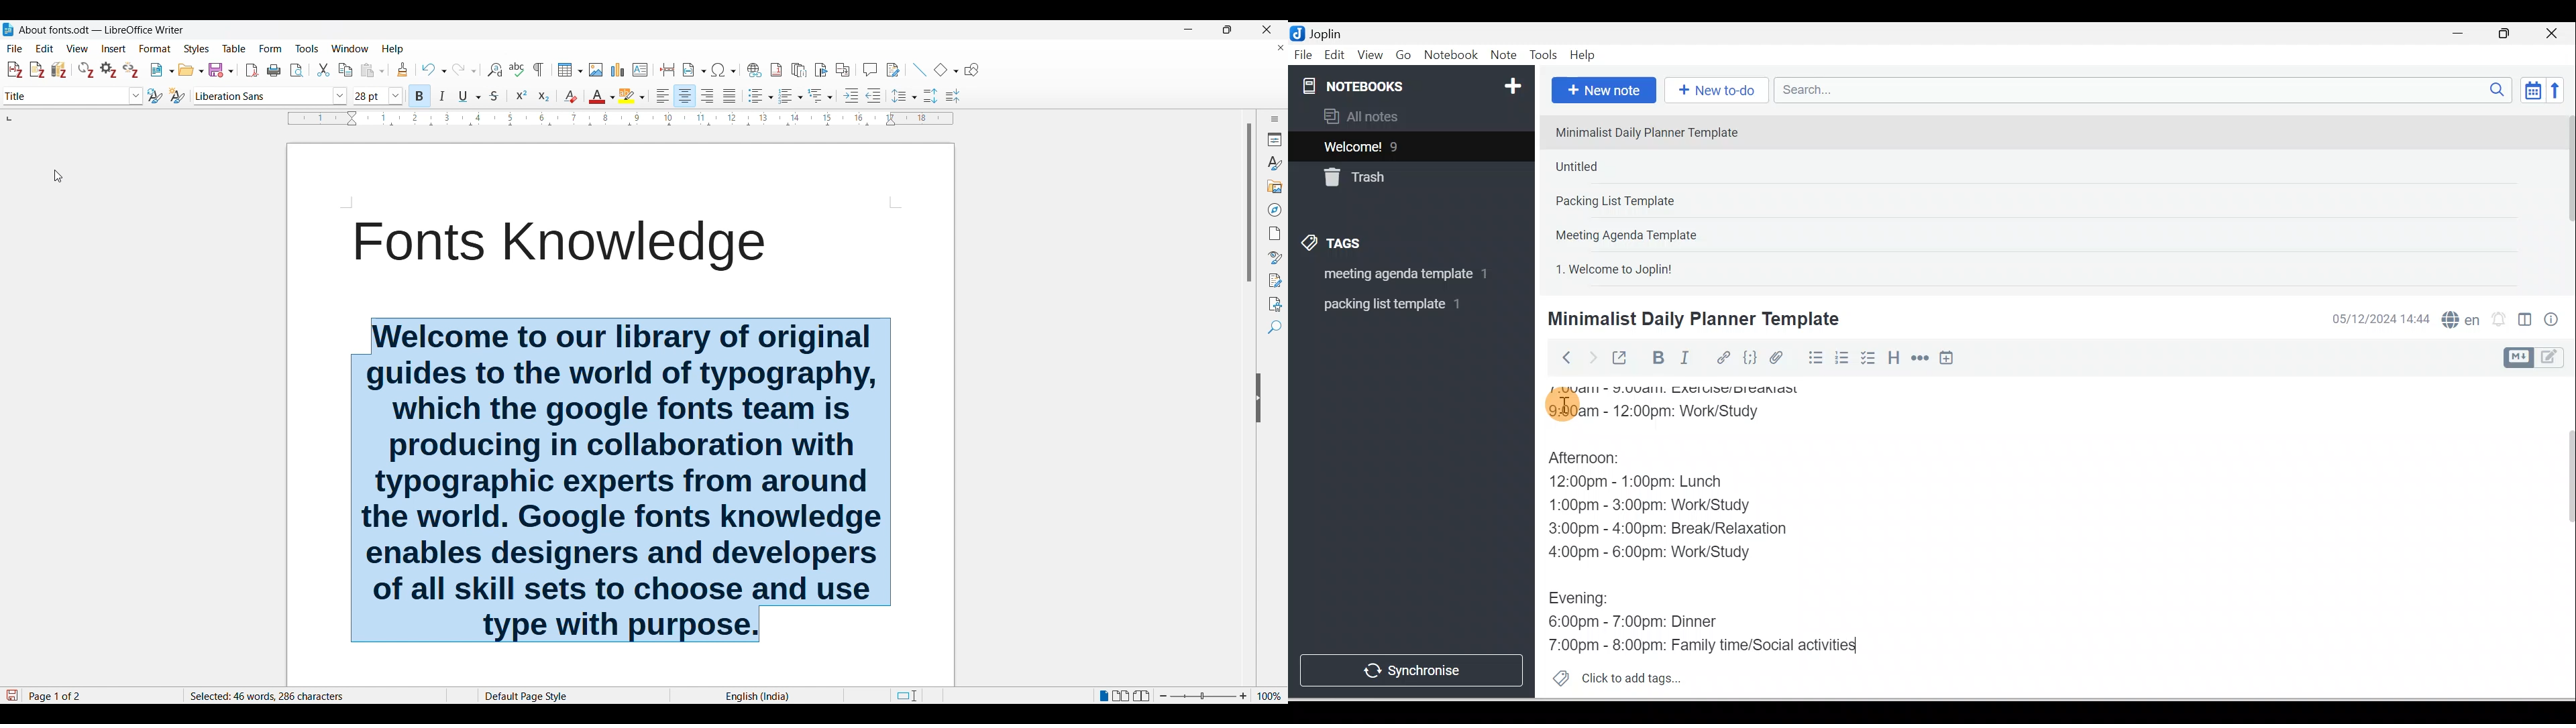 The image size is (2576, 728). What do you see at coordinates (1813, 357) in the screenshot?
I see `Bulleted list` at bounding box center [1813, 357].